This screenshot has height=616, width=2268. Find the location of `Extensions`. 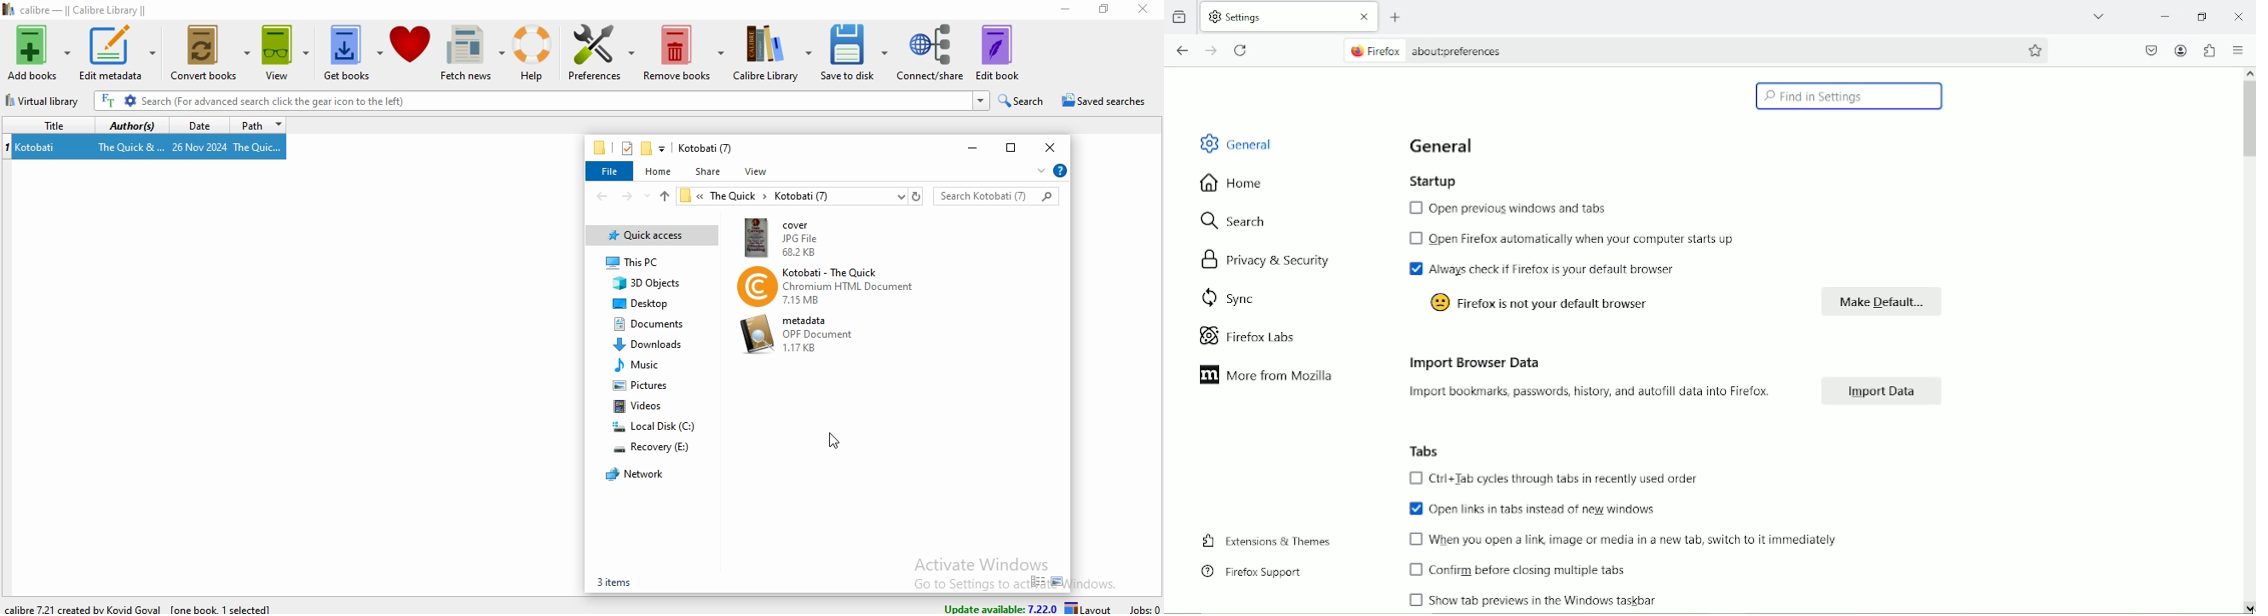

Extensions is located at coordinates (2208, 50).